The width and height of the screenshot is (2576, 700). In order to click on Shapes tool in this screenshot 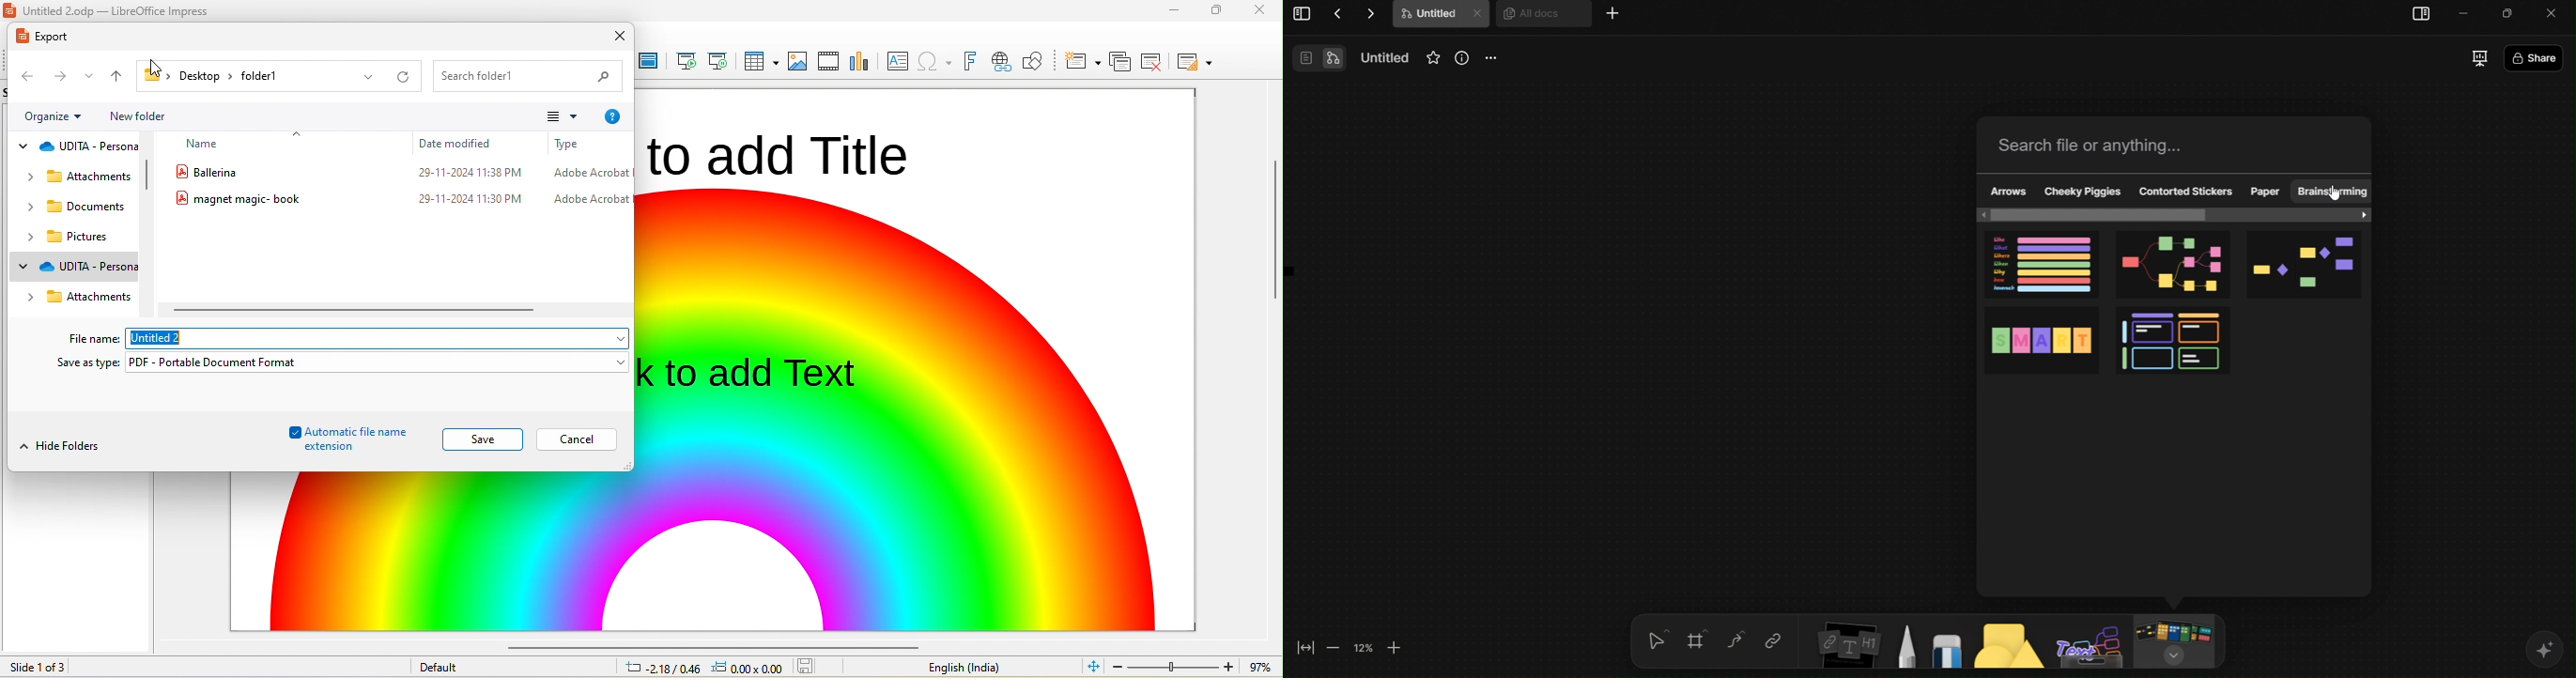, I will do `click(2007, 645)`.